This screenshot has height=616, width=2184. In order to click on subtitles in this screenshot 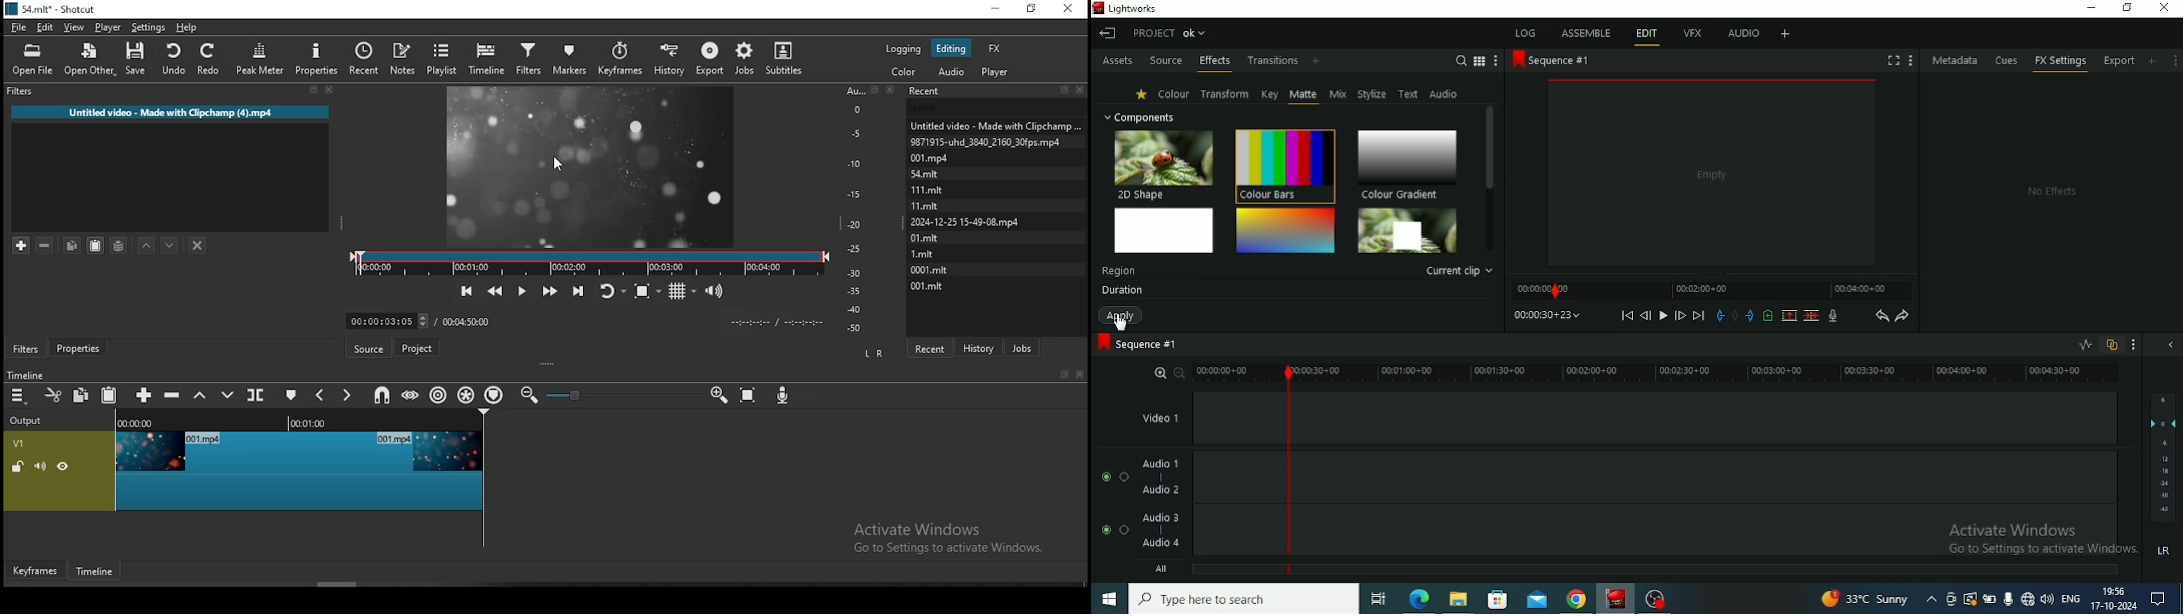, I will do `click(786, 56)`.